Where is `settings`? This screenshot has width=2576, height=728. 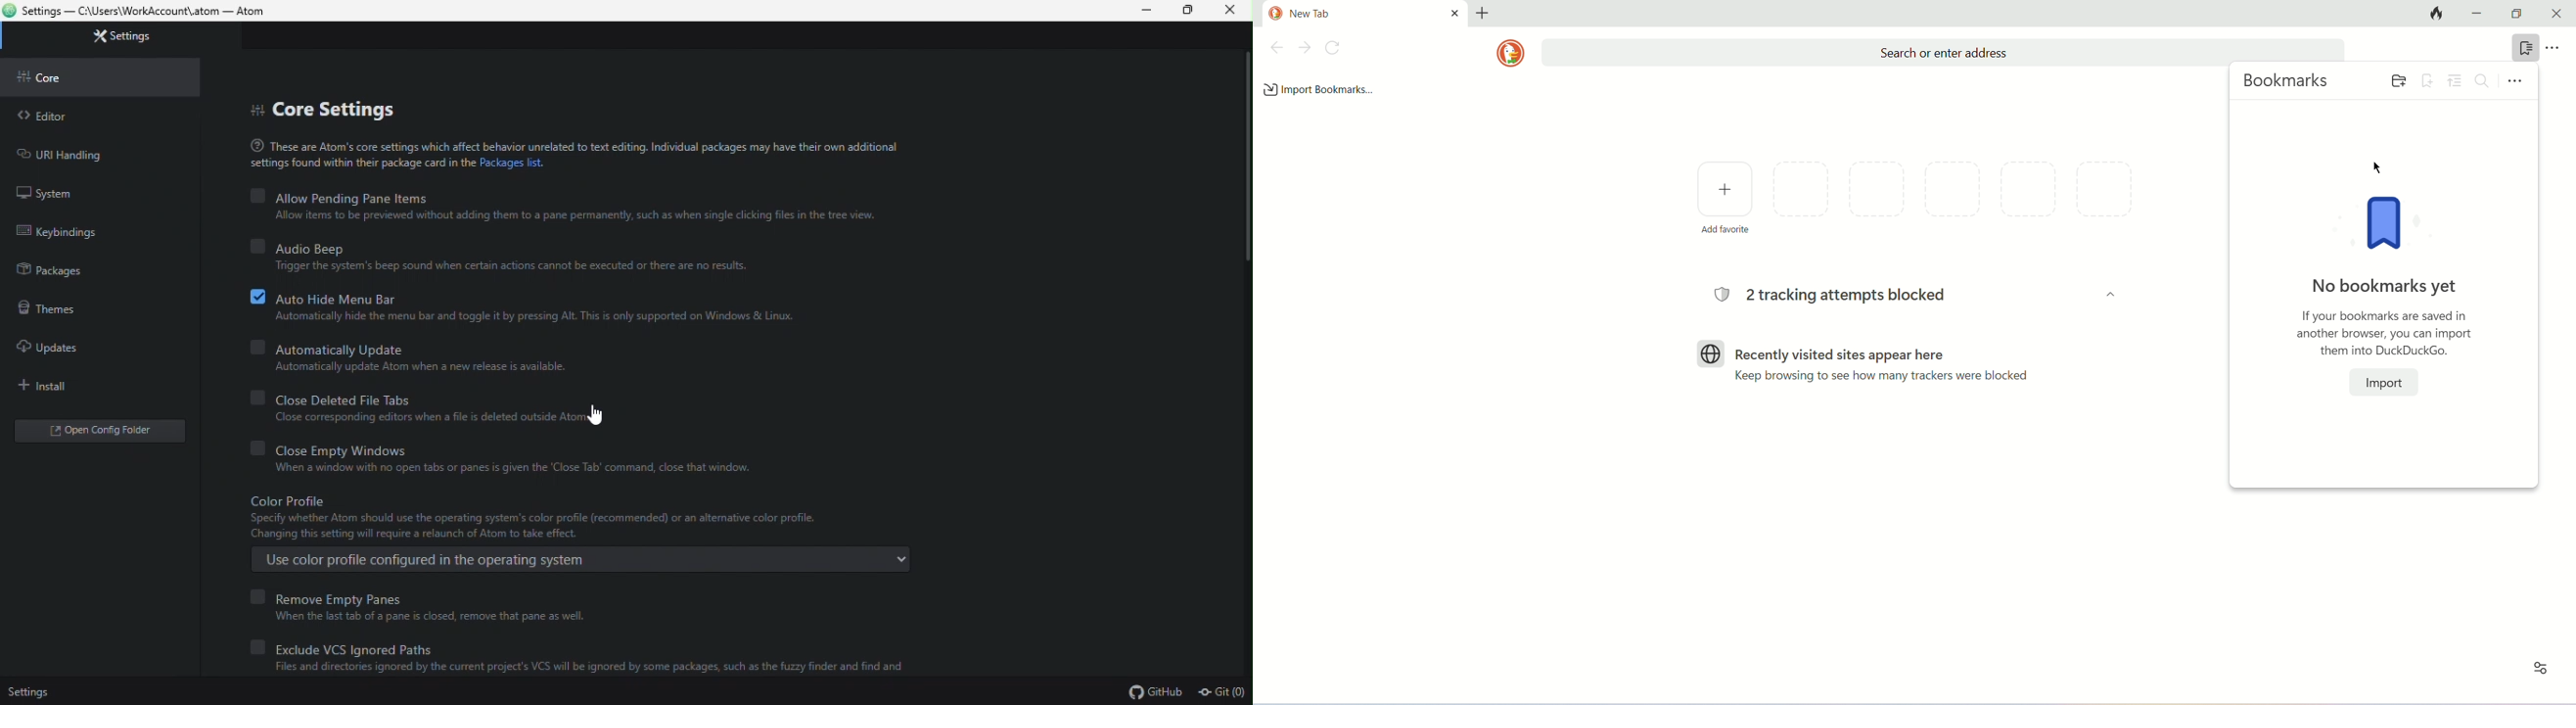 settings is located at coordinates (29, 693).